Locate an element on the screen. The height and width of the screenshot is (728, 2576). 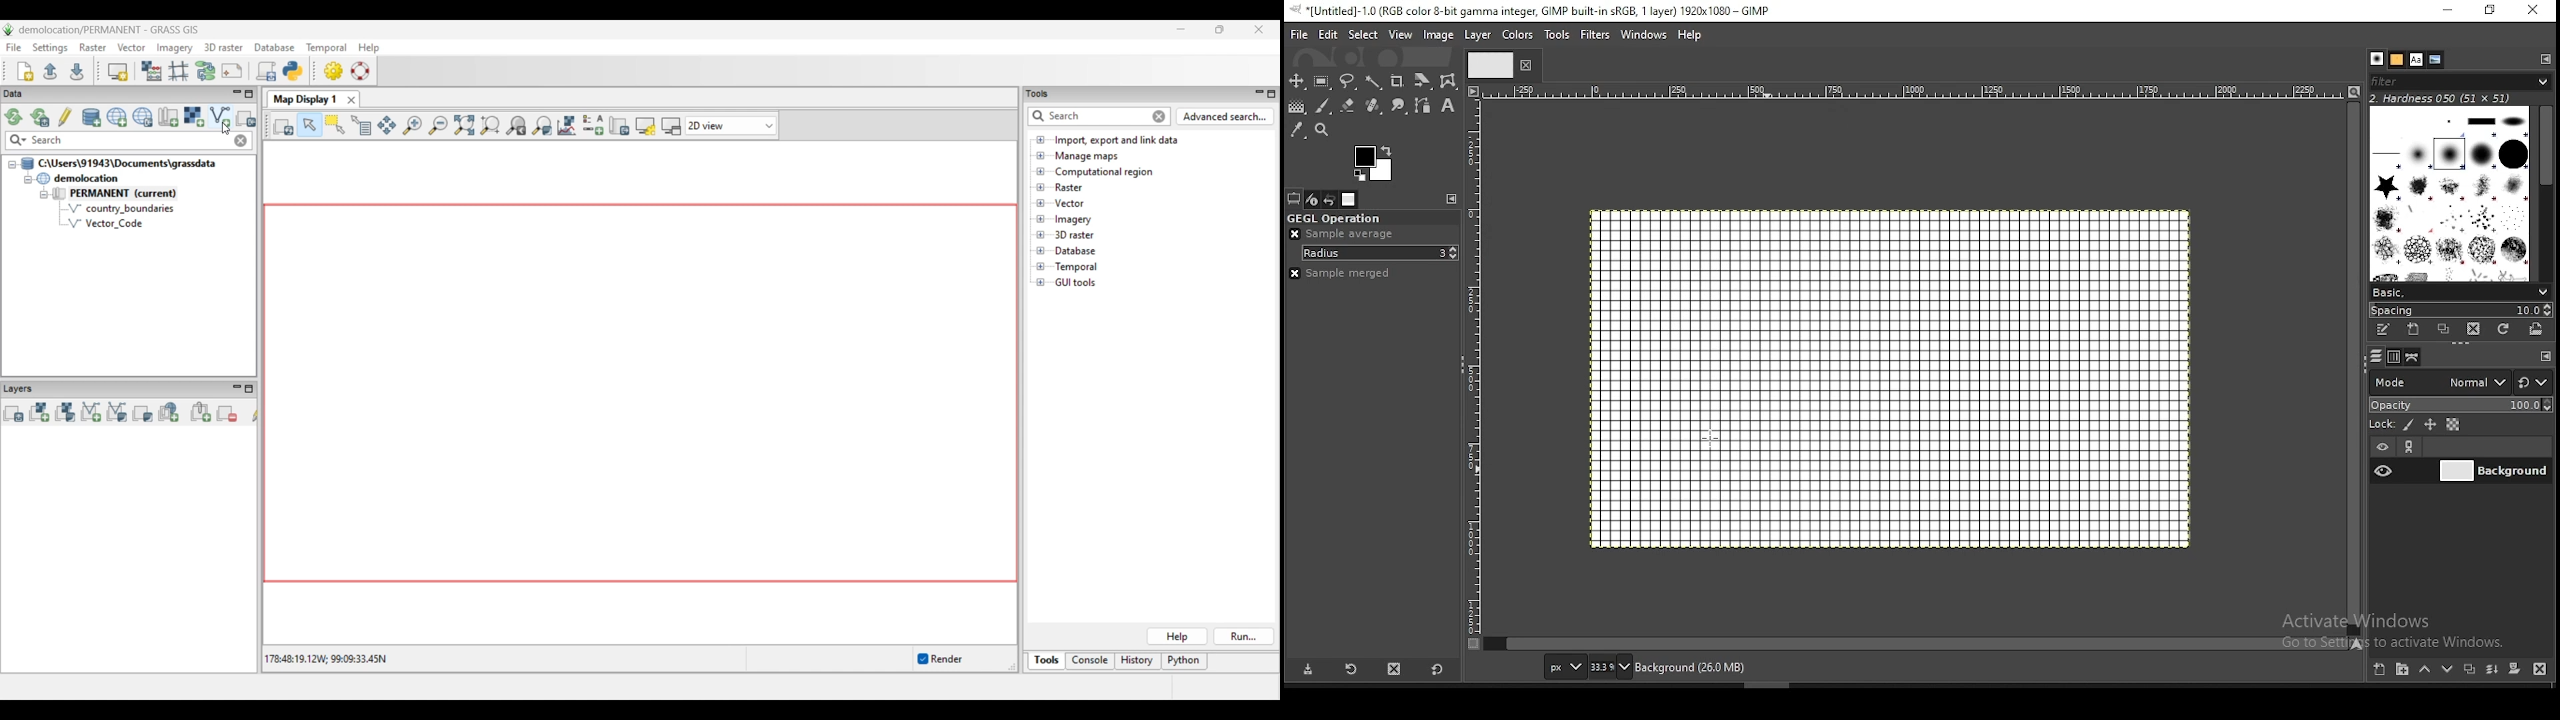
verticalscroll bar is located at coordinates (1921, 643).